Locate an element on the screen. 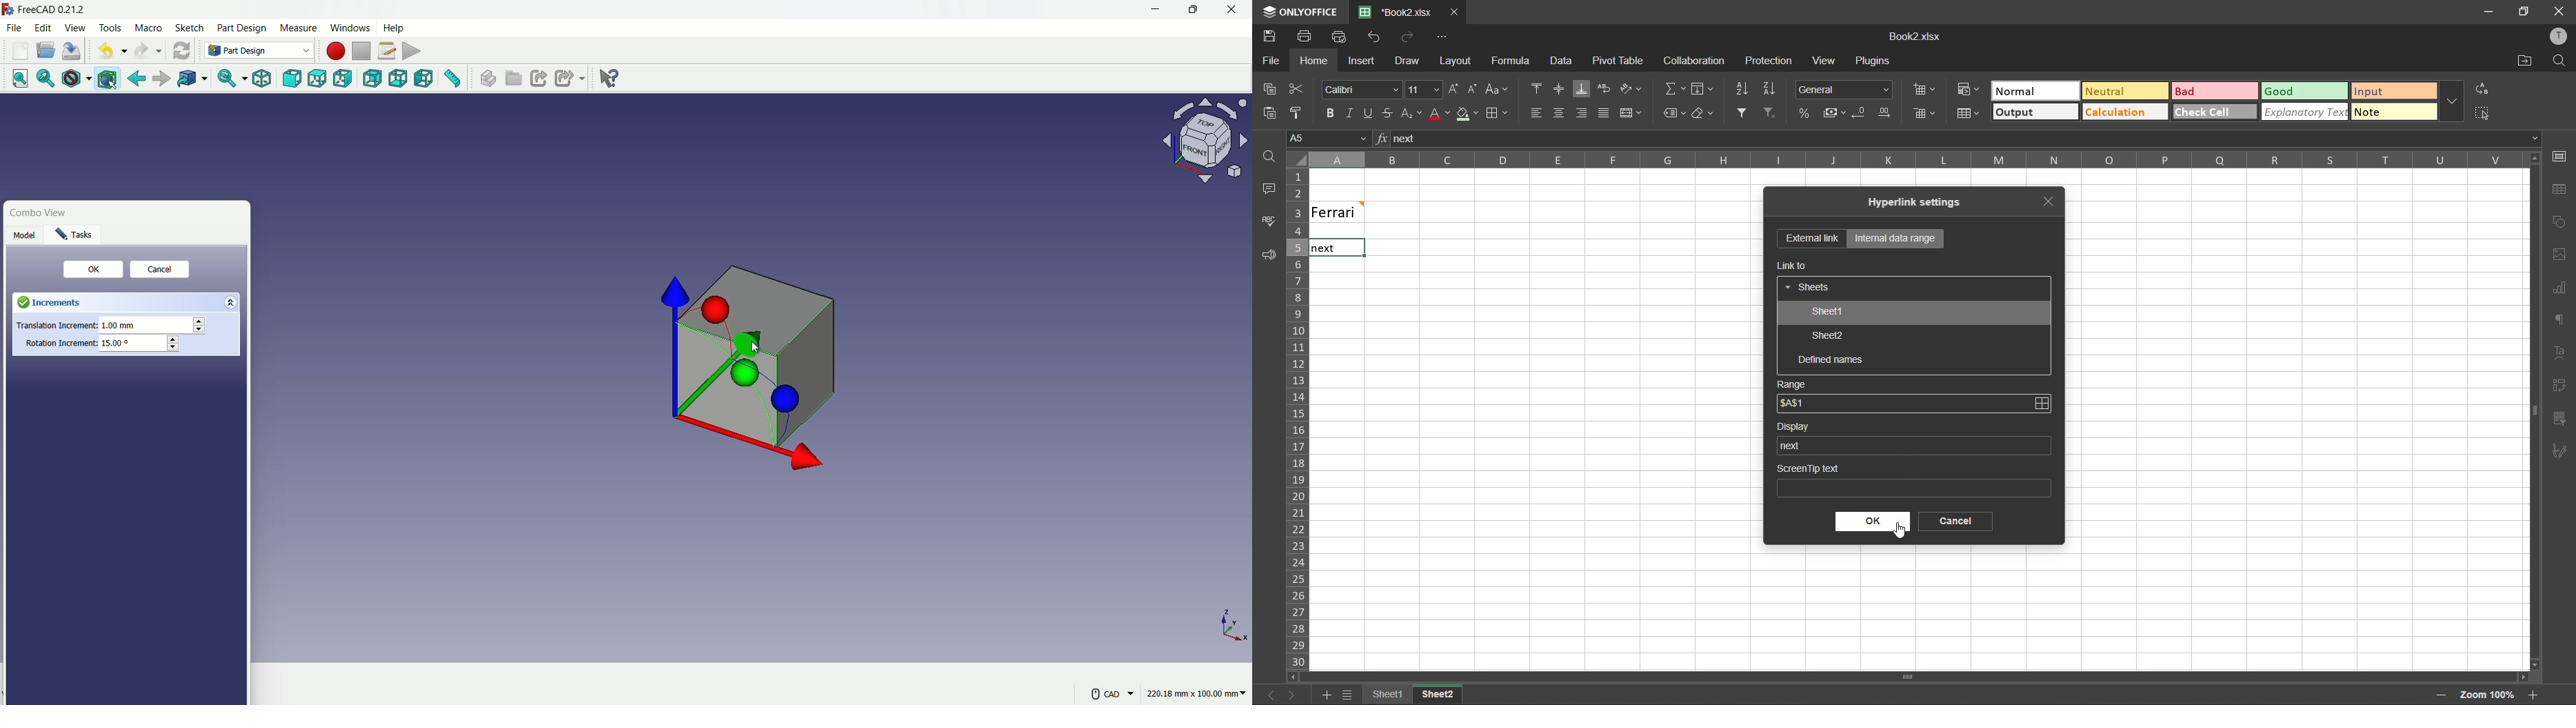  Horizontal Scrollbar is located at coordinates (2528, 411).